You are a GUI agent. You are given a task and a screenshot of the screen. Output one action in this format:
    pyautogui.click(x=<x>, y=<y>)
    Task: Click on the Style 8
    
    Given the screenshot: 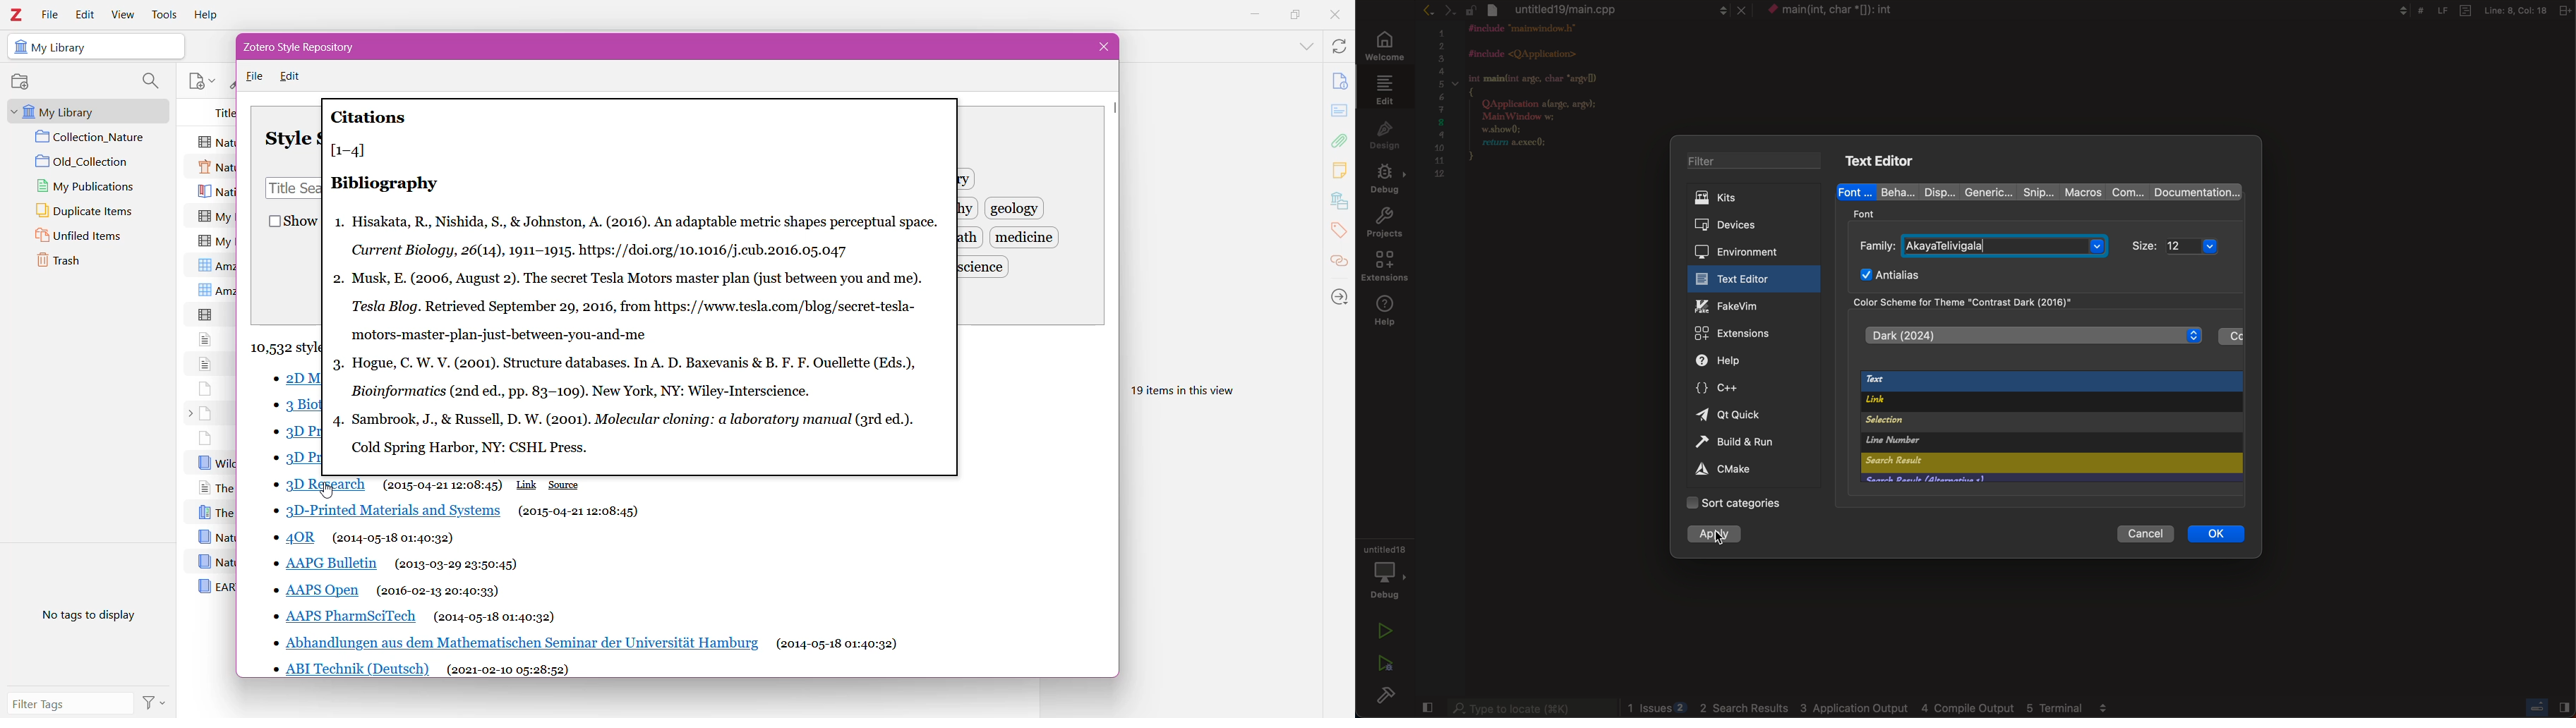 What is the action you would take?
    pyautogui.click(x=326, y=565)
    